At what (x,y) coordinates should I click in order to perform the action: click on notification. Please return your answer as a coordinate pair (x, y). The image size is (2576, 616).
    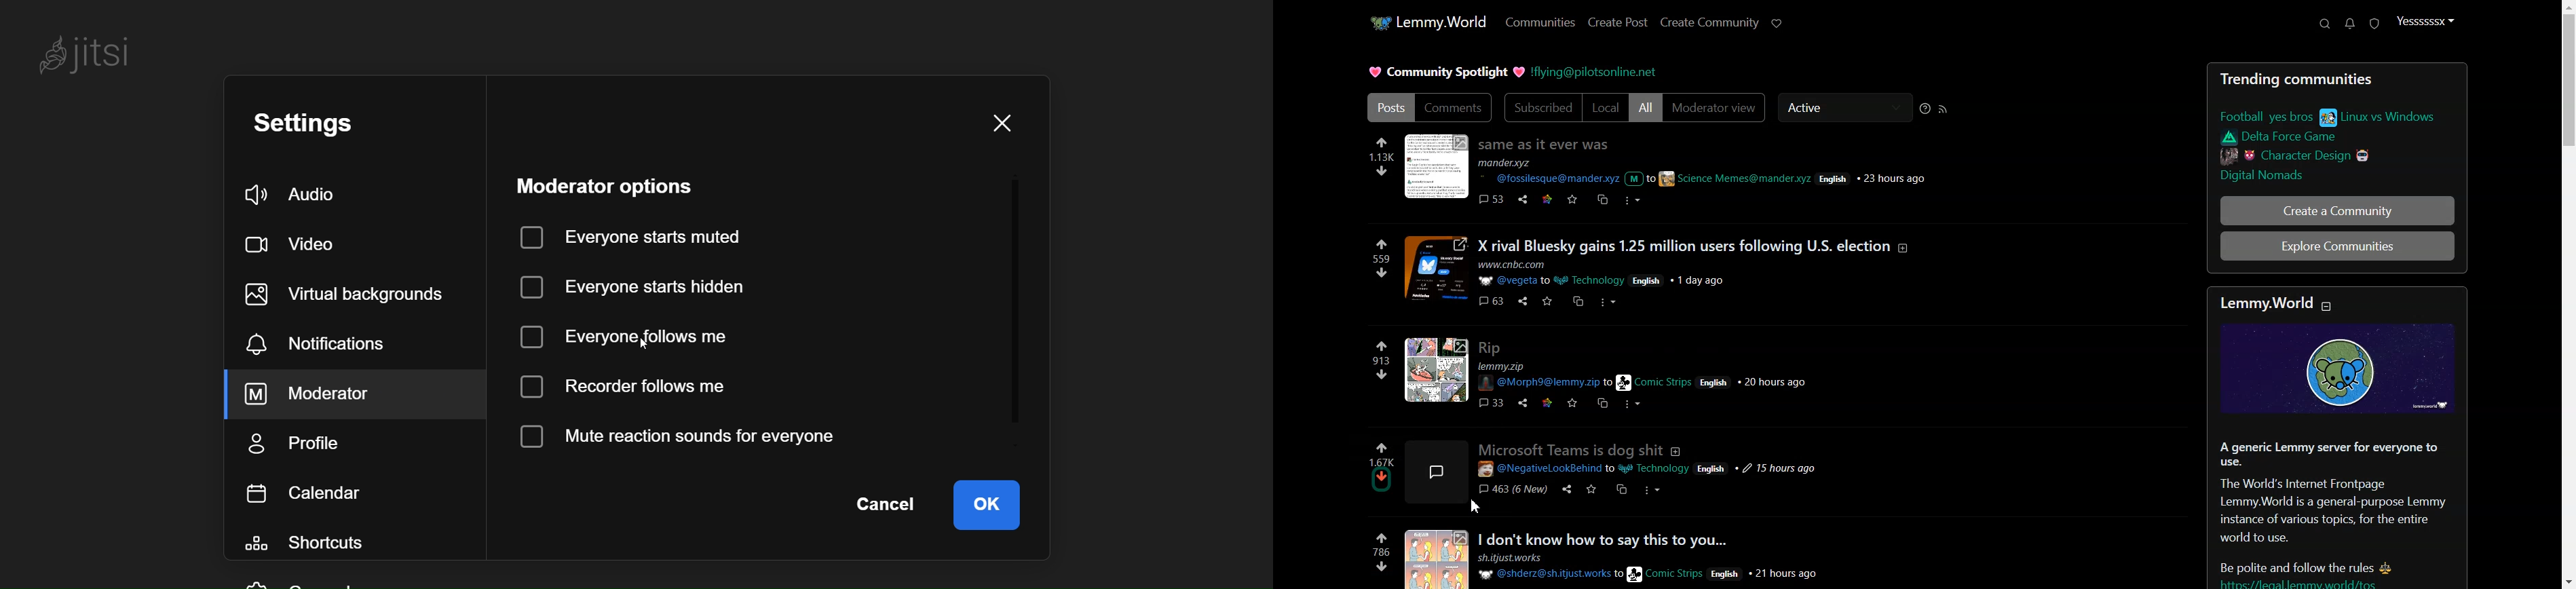
    Looking at the image, I should click on (317, 346).